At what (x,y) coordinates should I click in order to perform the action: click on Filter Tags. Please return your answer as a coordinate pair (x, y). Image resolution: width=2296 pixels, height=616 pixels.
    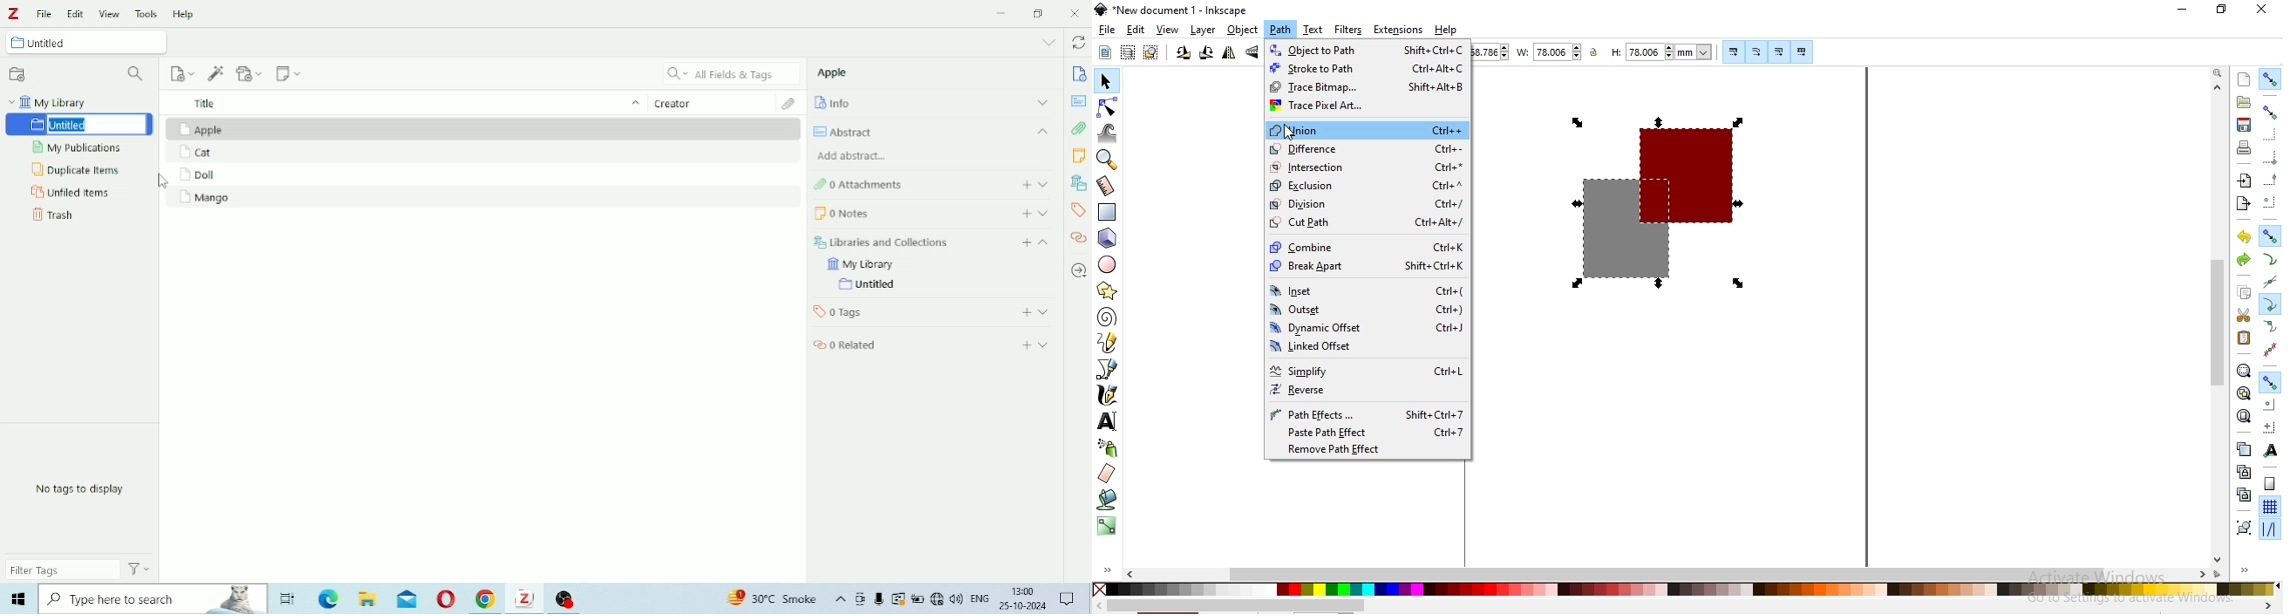
    Looking at the image, I should click on (63, 571).